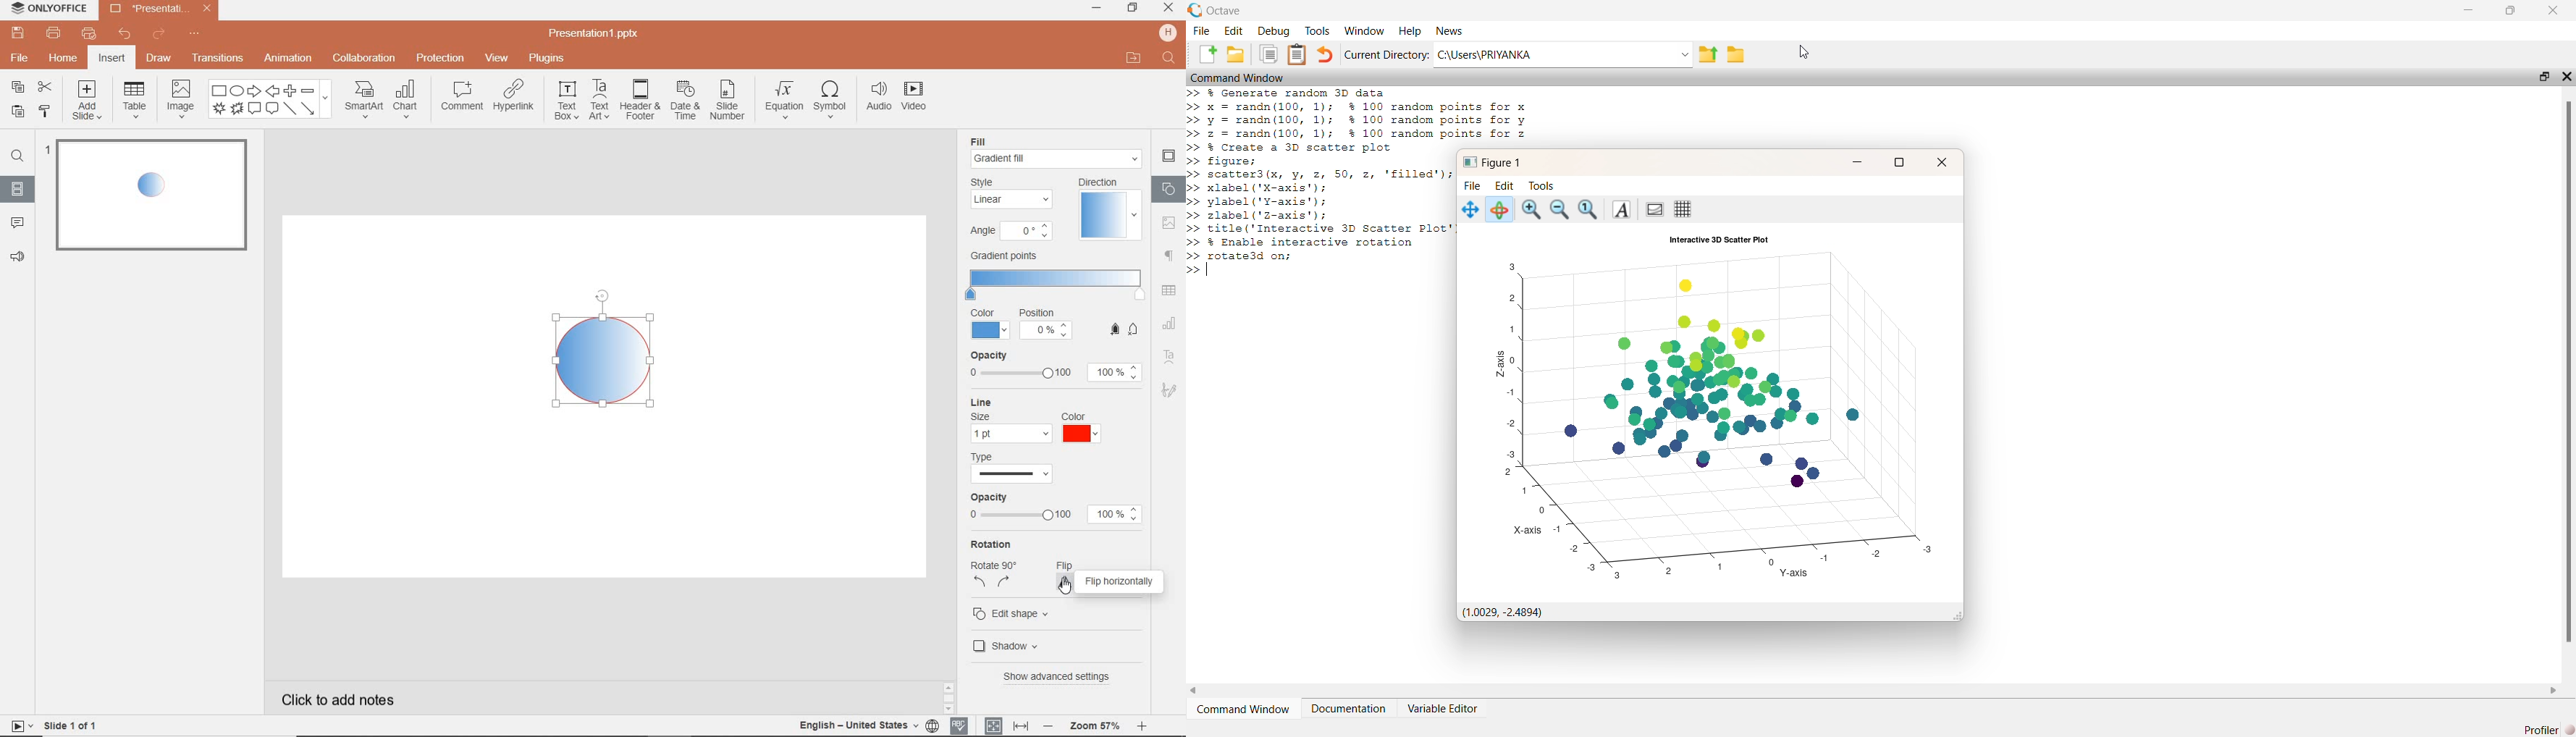  I want to click on spell checking, so click(959, 724).